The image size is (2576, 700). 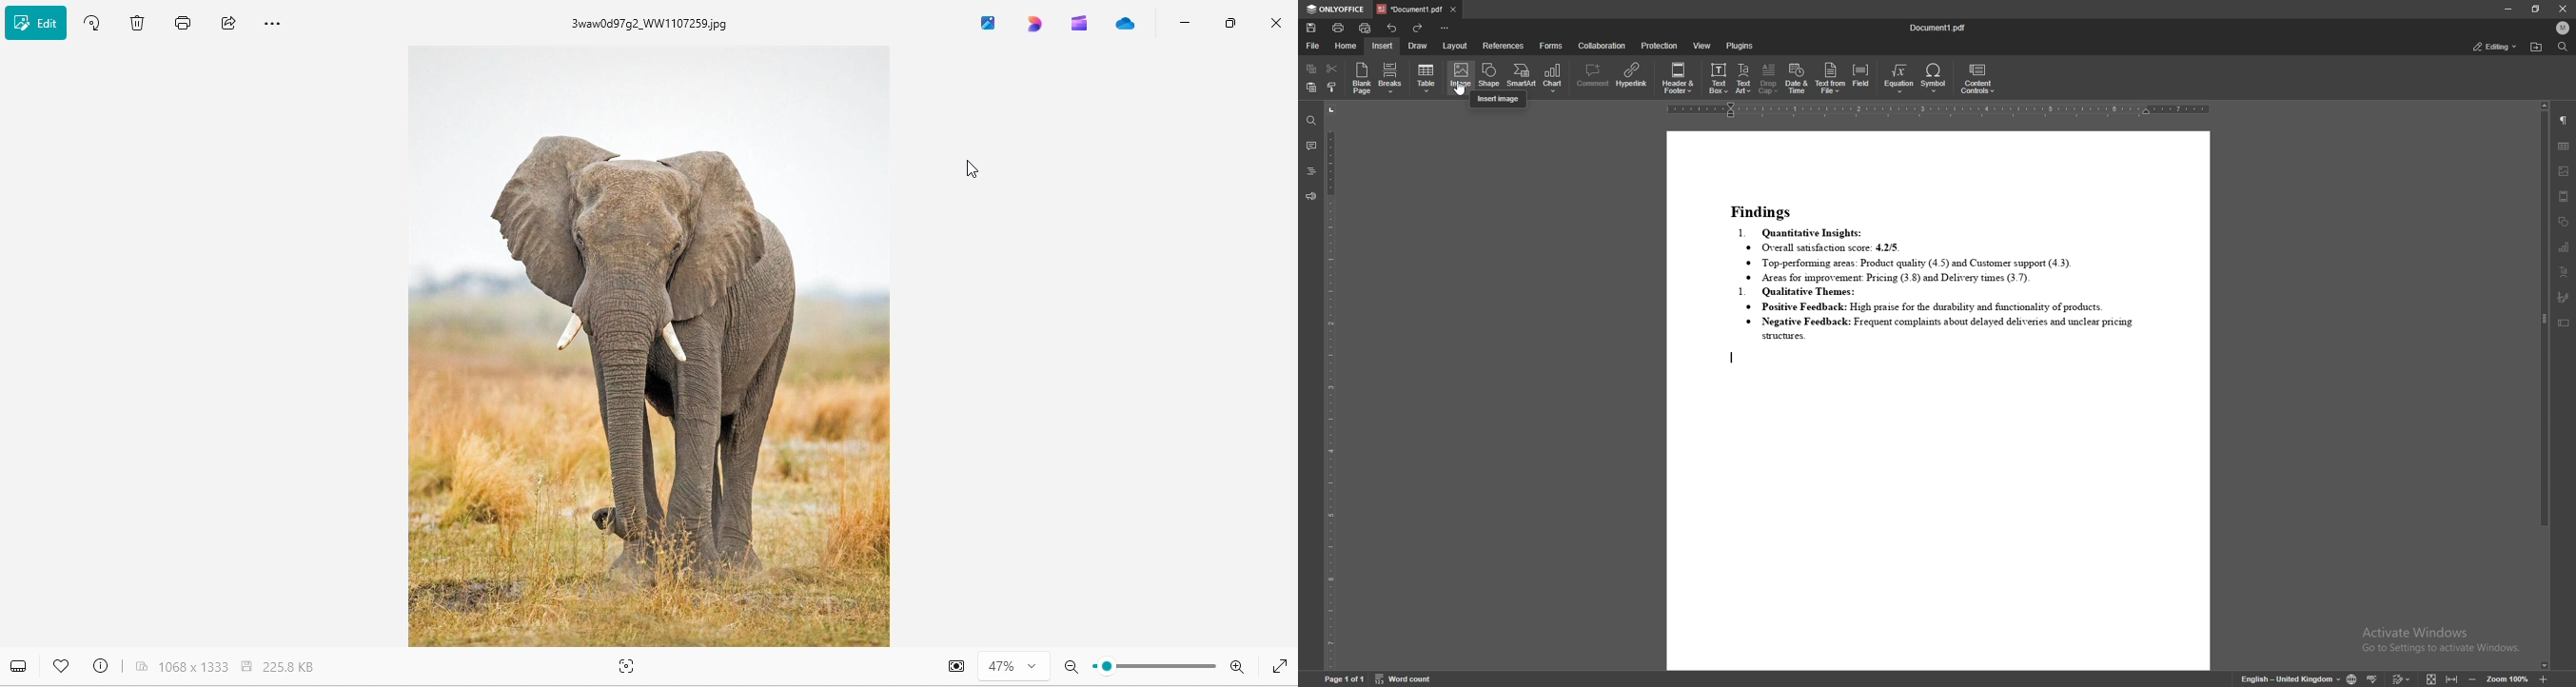 What do you see at coordinates (2494, 45) in the screenshot?
I see `status` at bounding box center [2494, 45].